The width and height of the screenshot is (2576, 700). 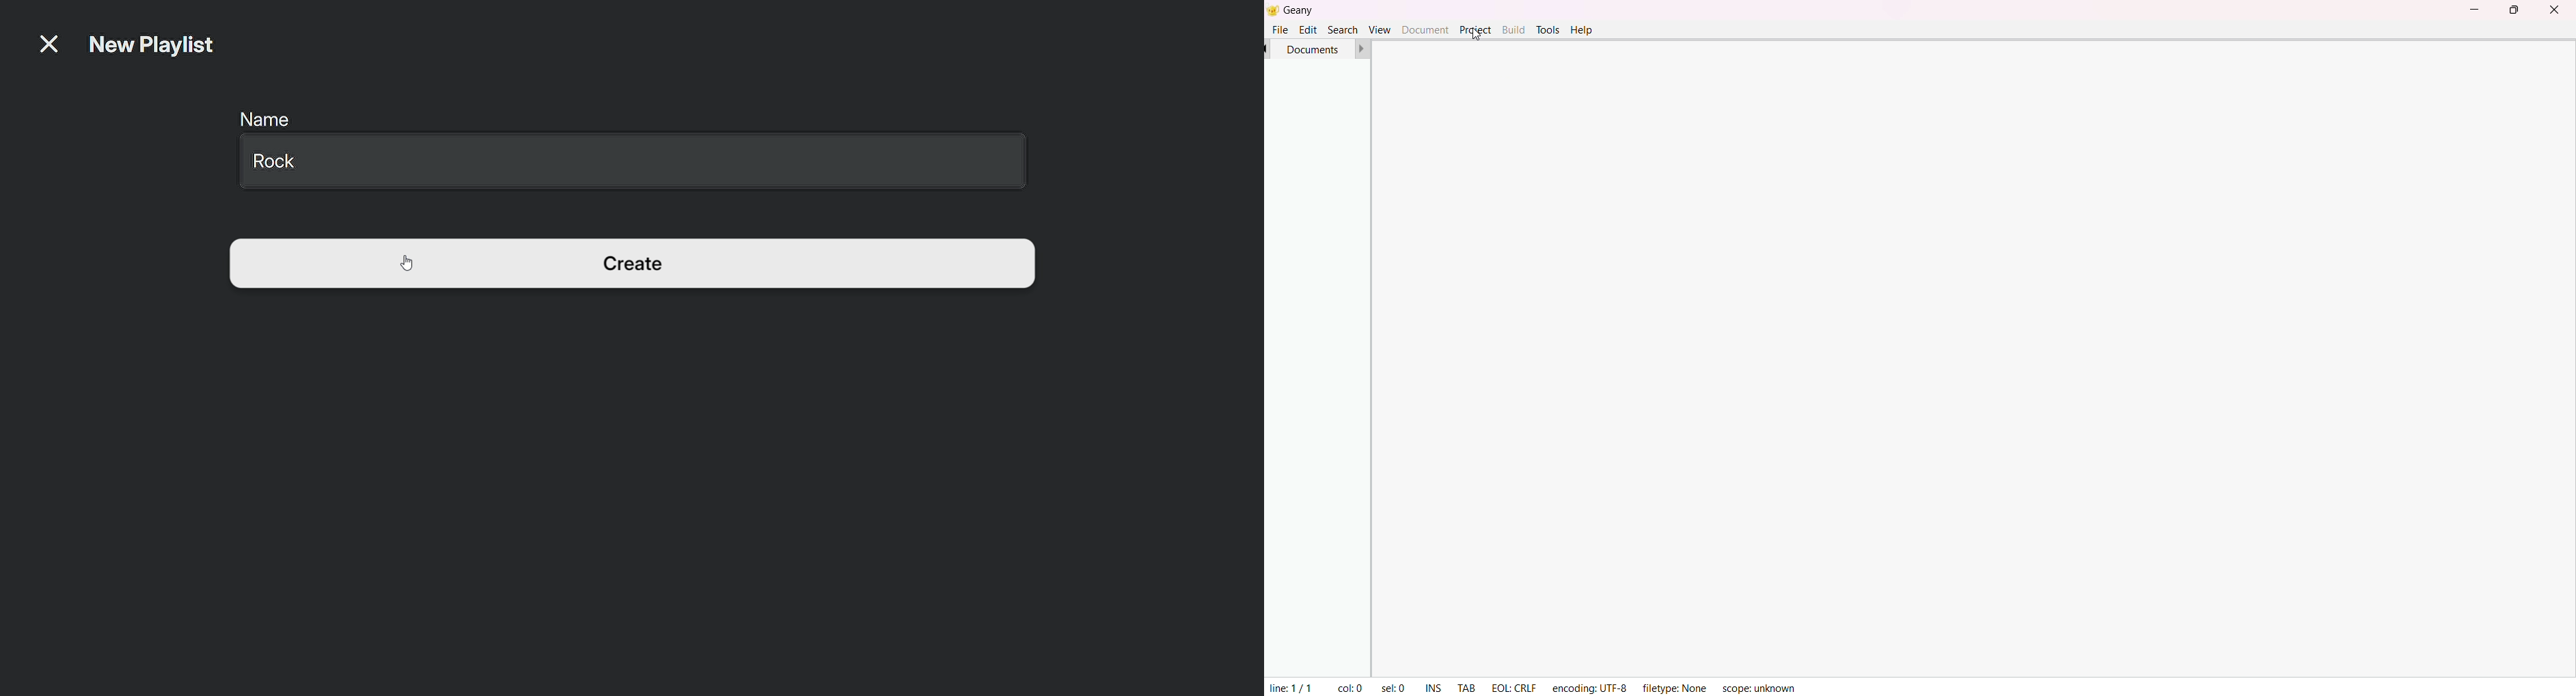 I want to click on search, so click(x=1341, y=29).